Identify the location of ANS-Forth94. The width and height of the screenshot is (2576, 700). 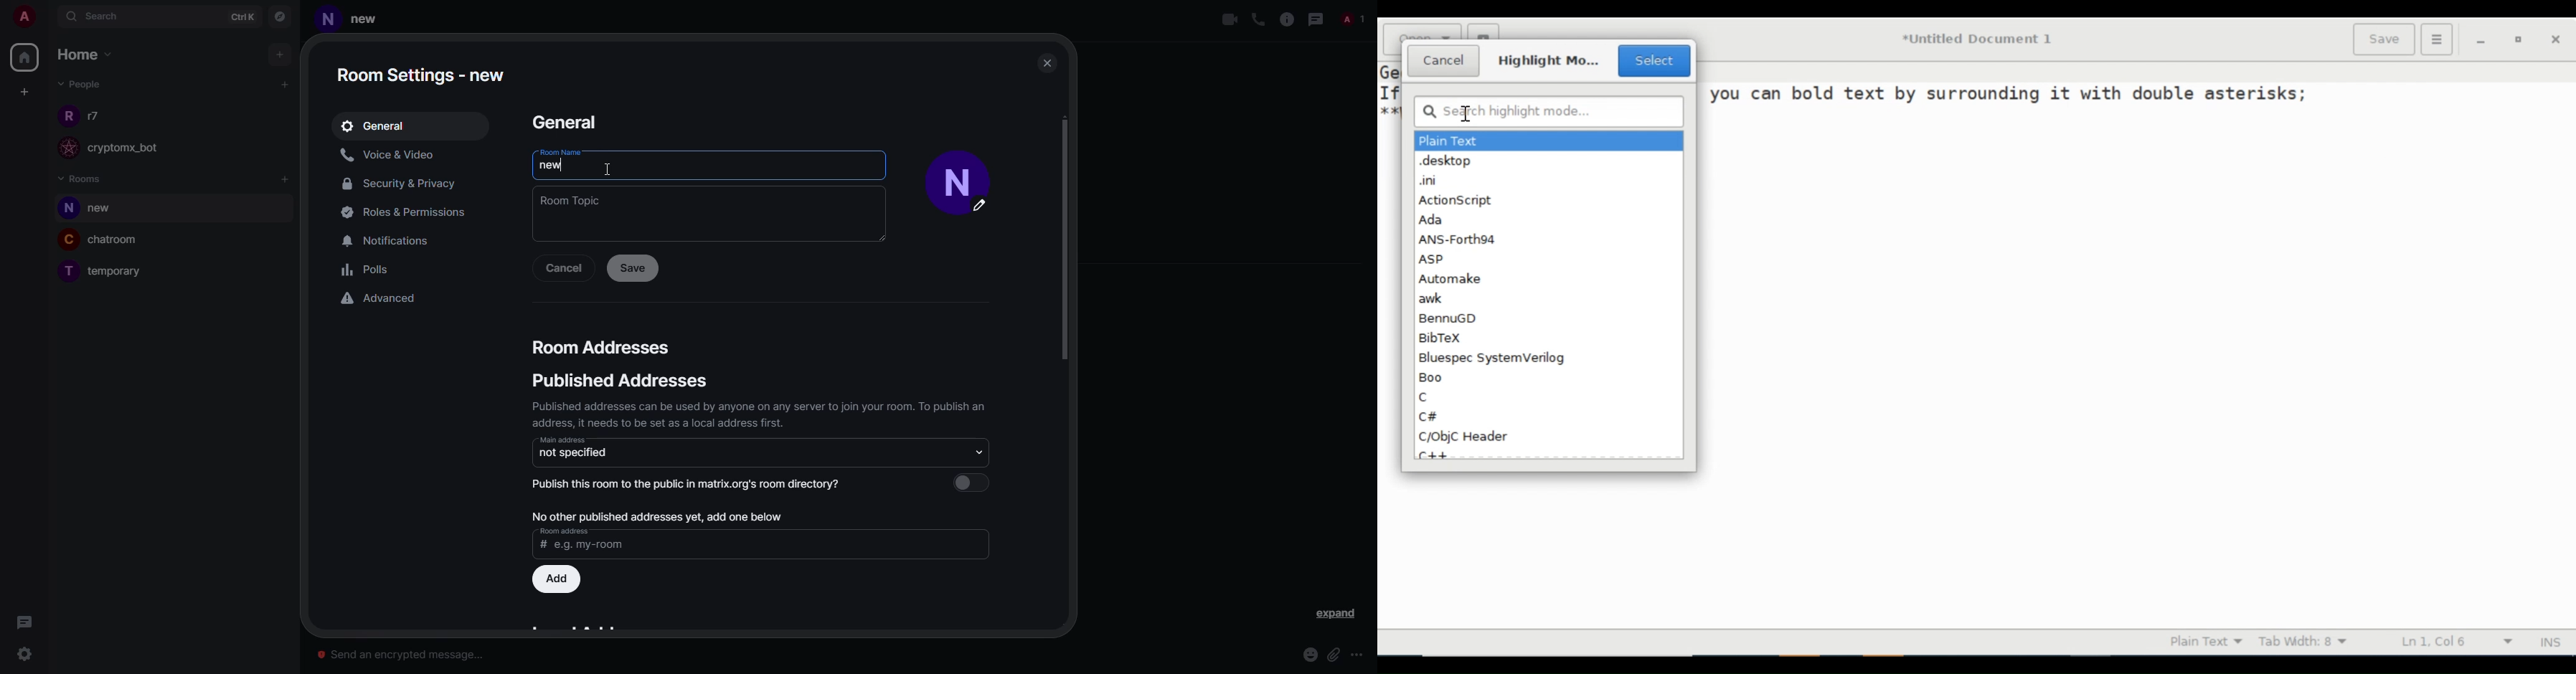
(1459, 239).